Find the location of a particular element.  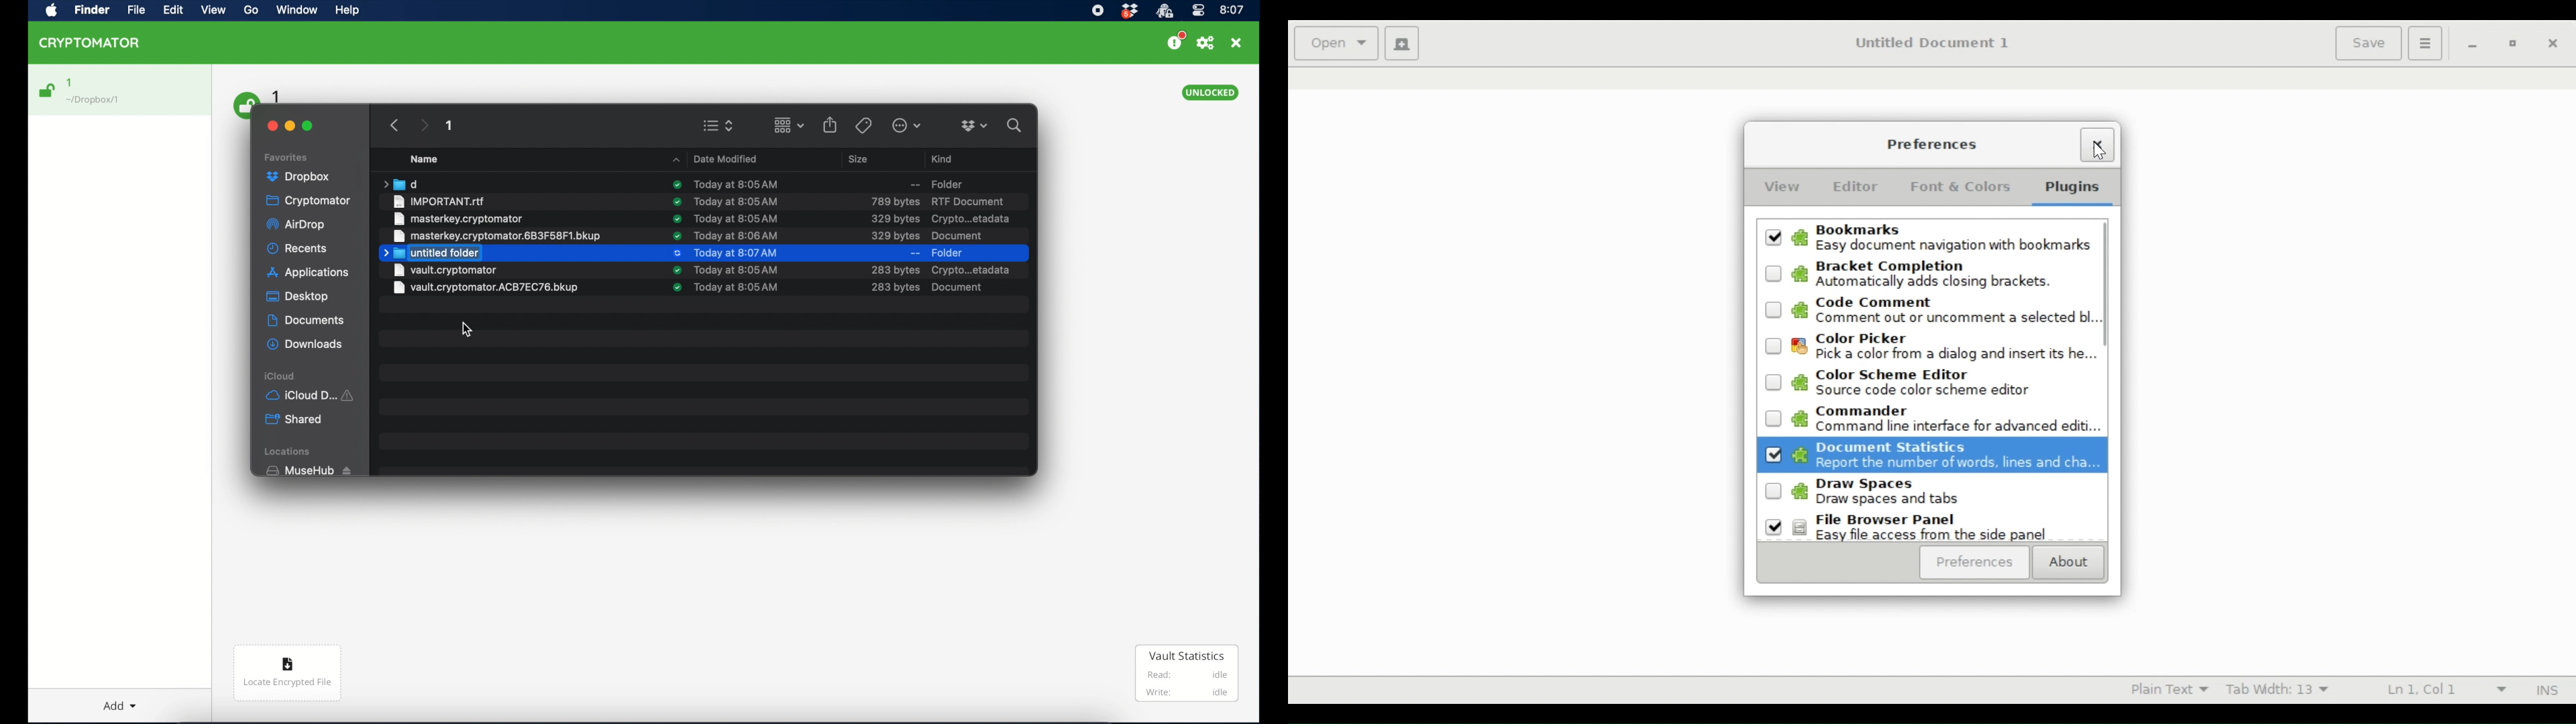

dropbox icon is located at coordinates (1129, 11).